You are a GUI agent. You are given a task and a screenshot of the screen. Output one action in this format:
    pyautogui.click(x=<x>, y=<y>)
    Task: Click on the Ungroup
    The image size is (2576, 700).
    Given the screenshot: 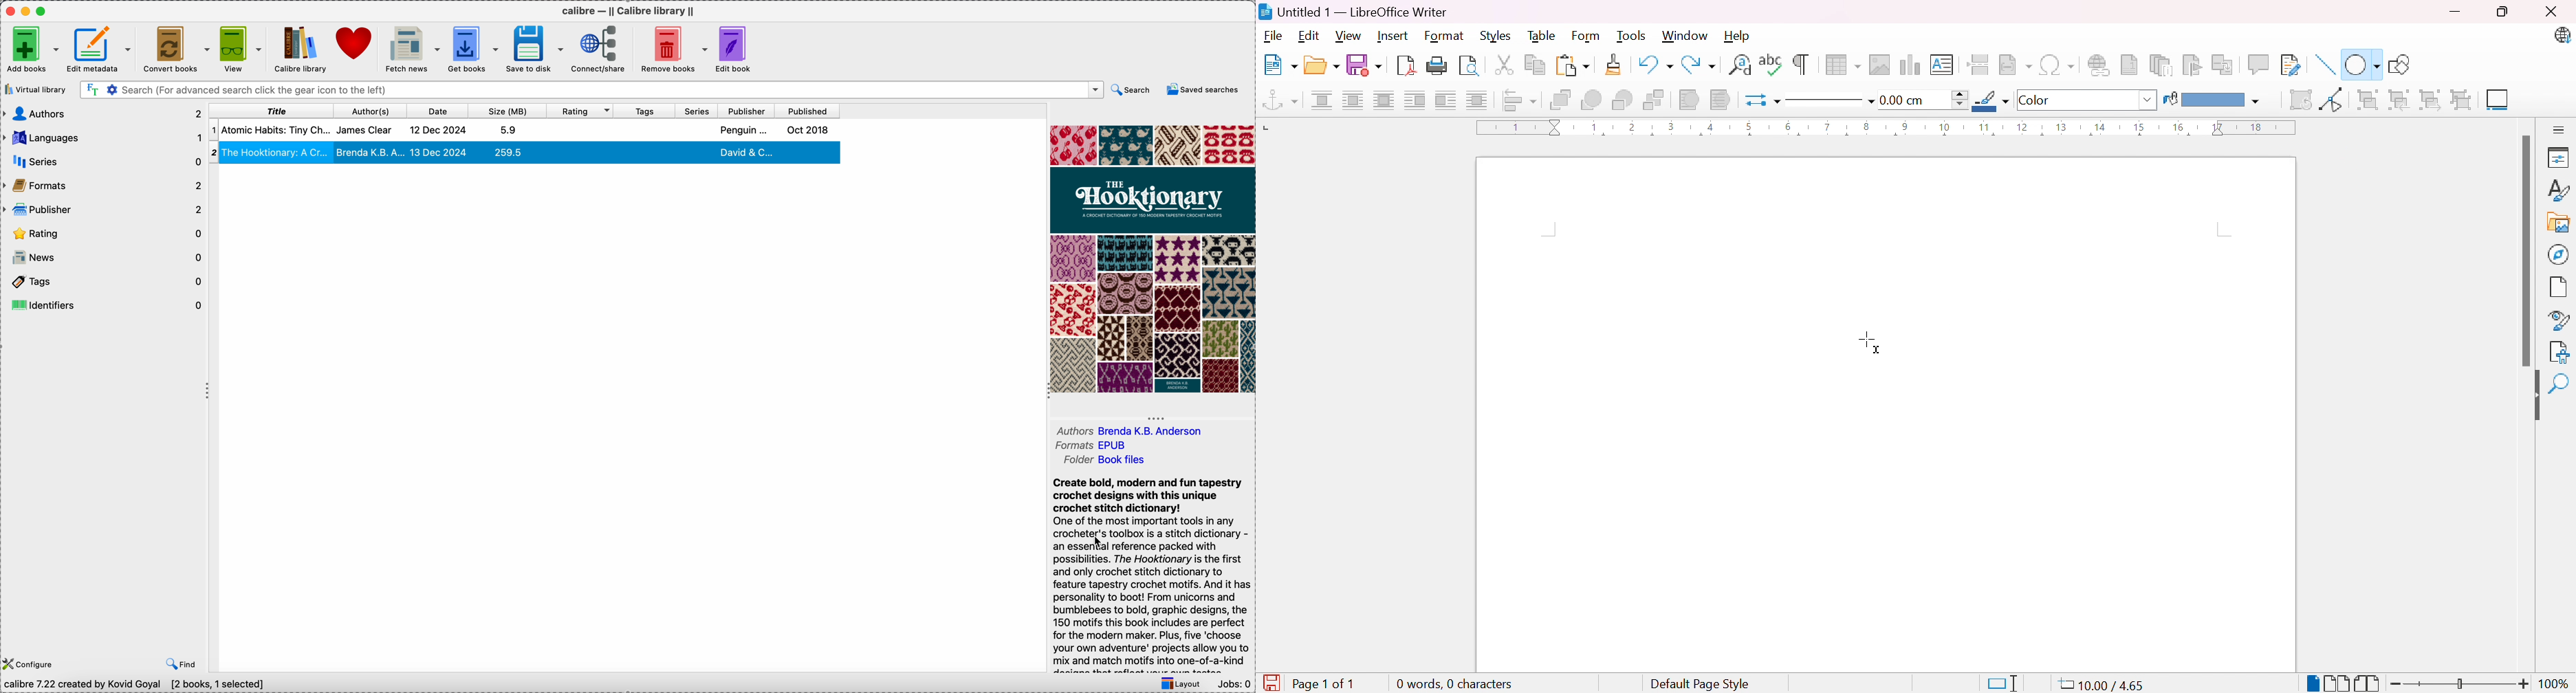 What is the action you would take?
    pyautogui.click(x=2463, y=100)
    